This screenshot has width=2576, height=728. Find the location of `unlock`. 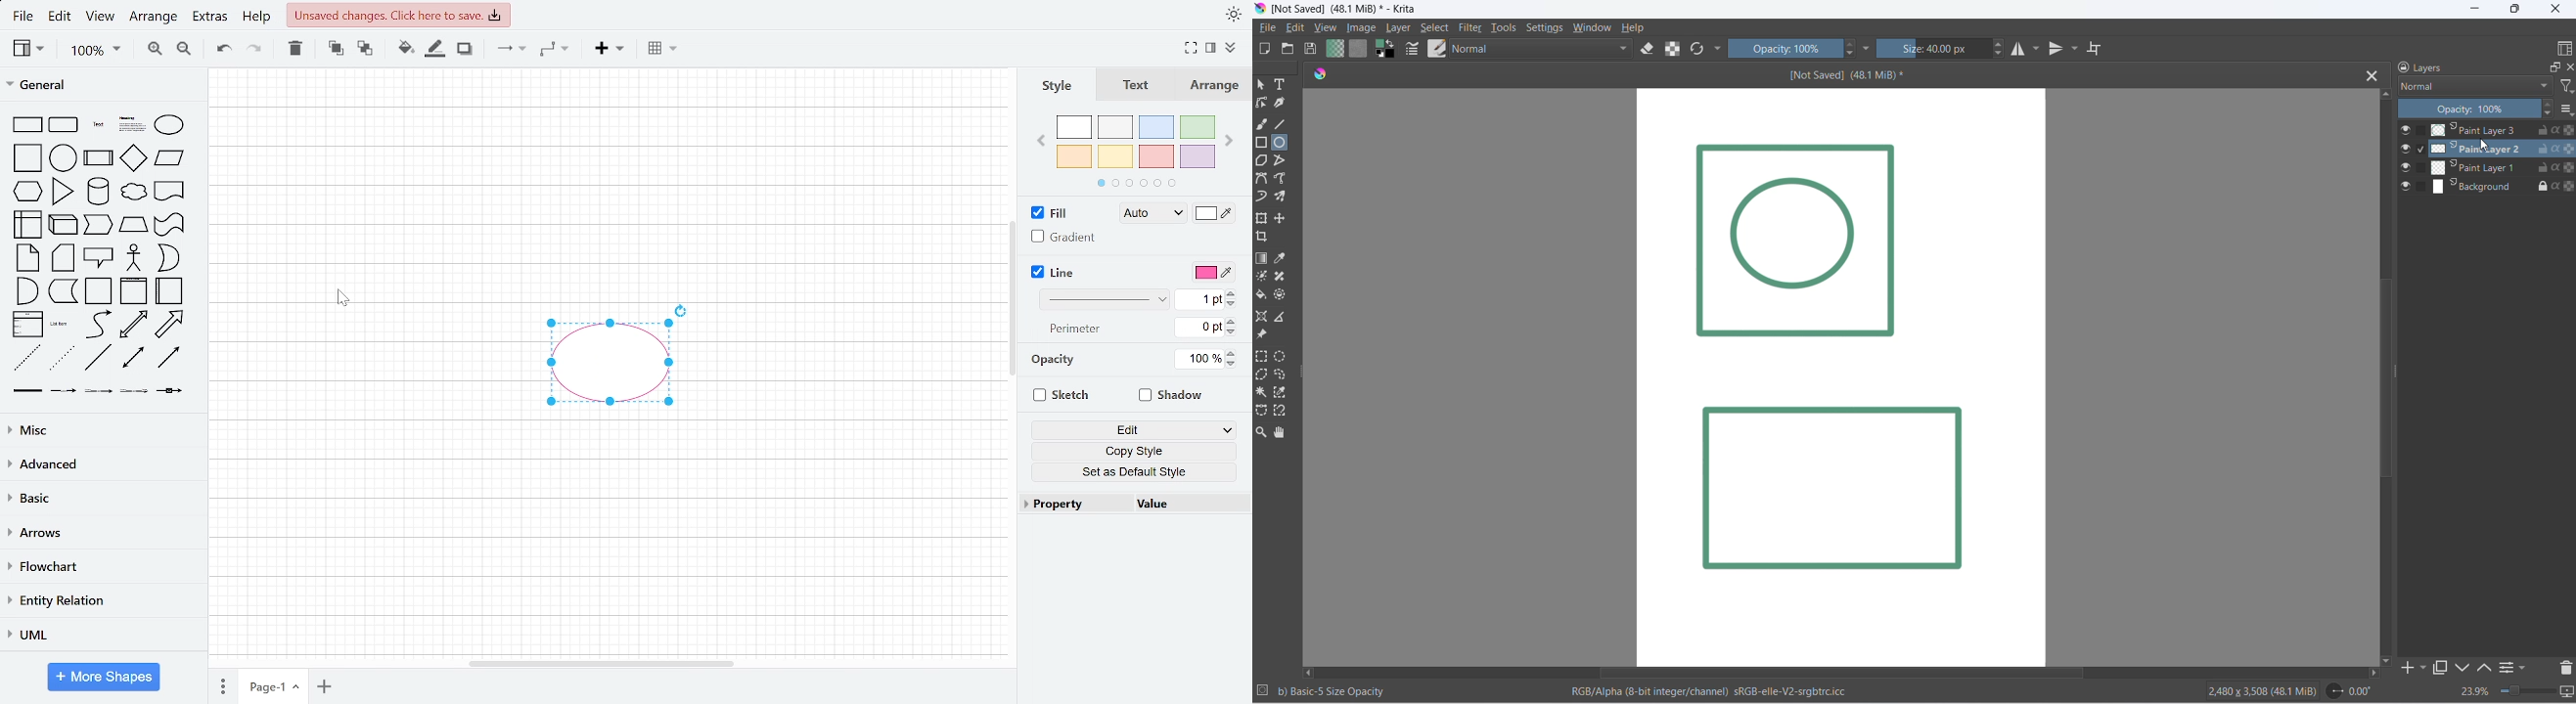

unlock is located at coordinates (2540, 130).